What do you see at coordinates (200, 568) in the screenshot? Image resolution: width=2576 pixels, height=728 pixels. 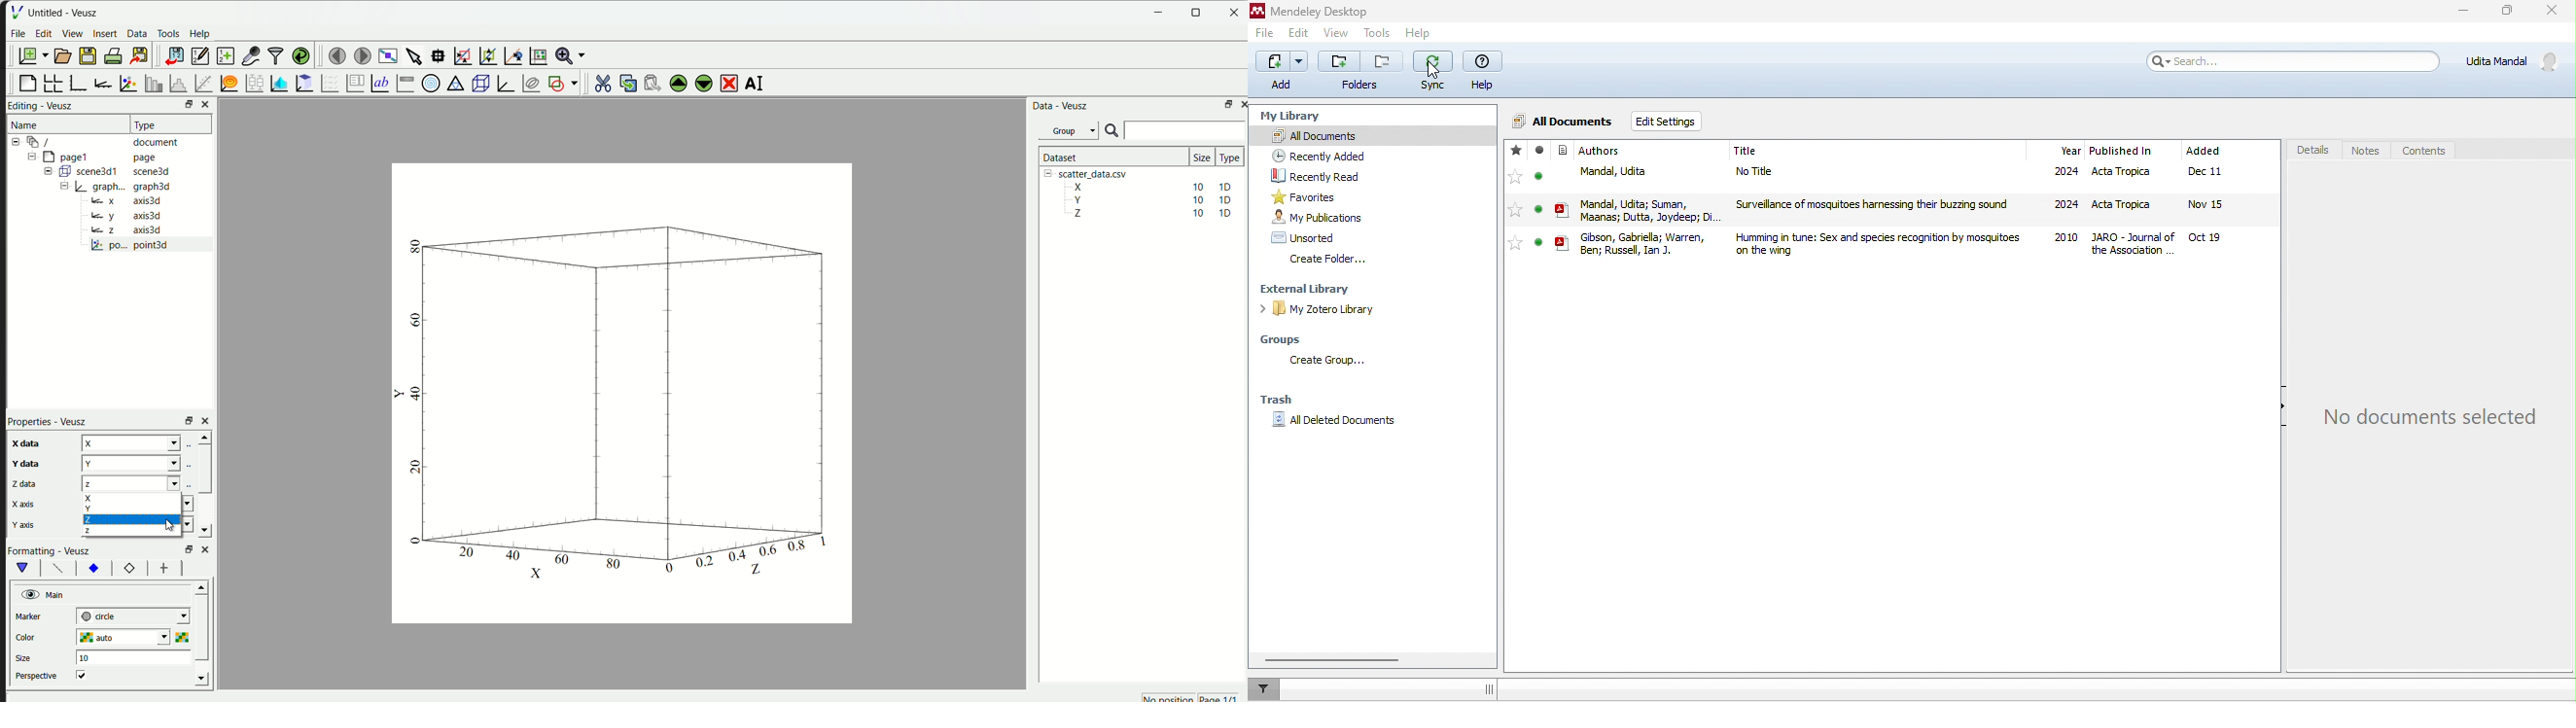 I see `left right button` at bounding box center [200, 568].